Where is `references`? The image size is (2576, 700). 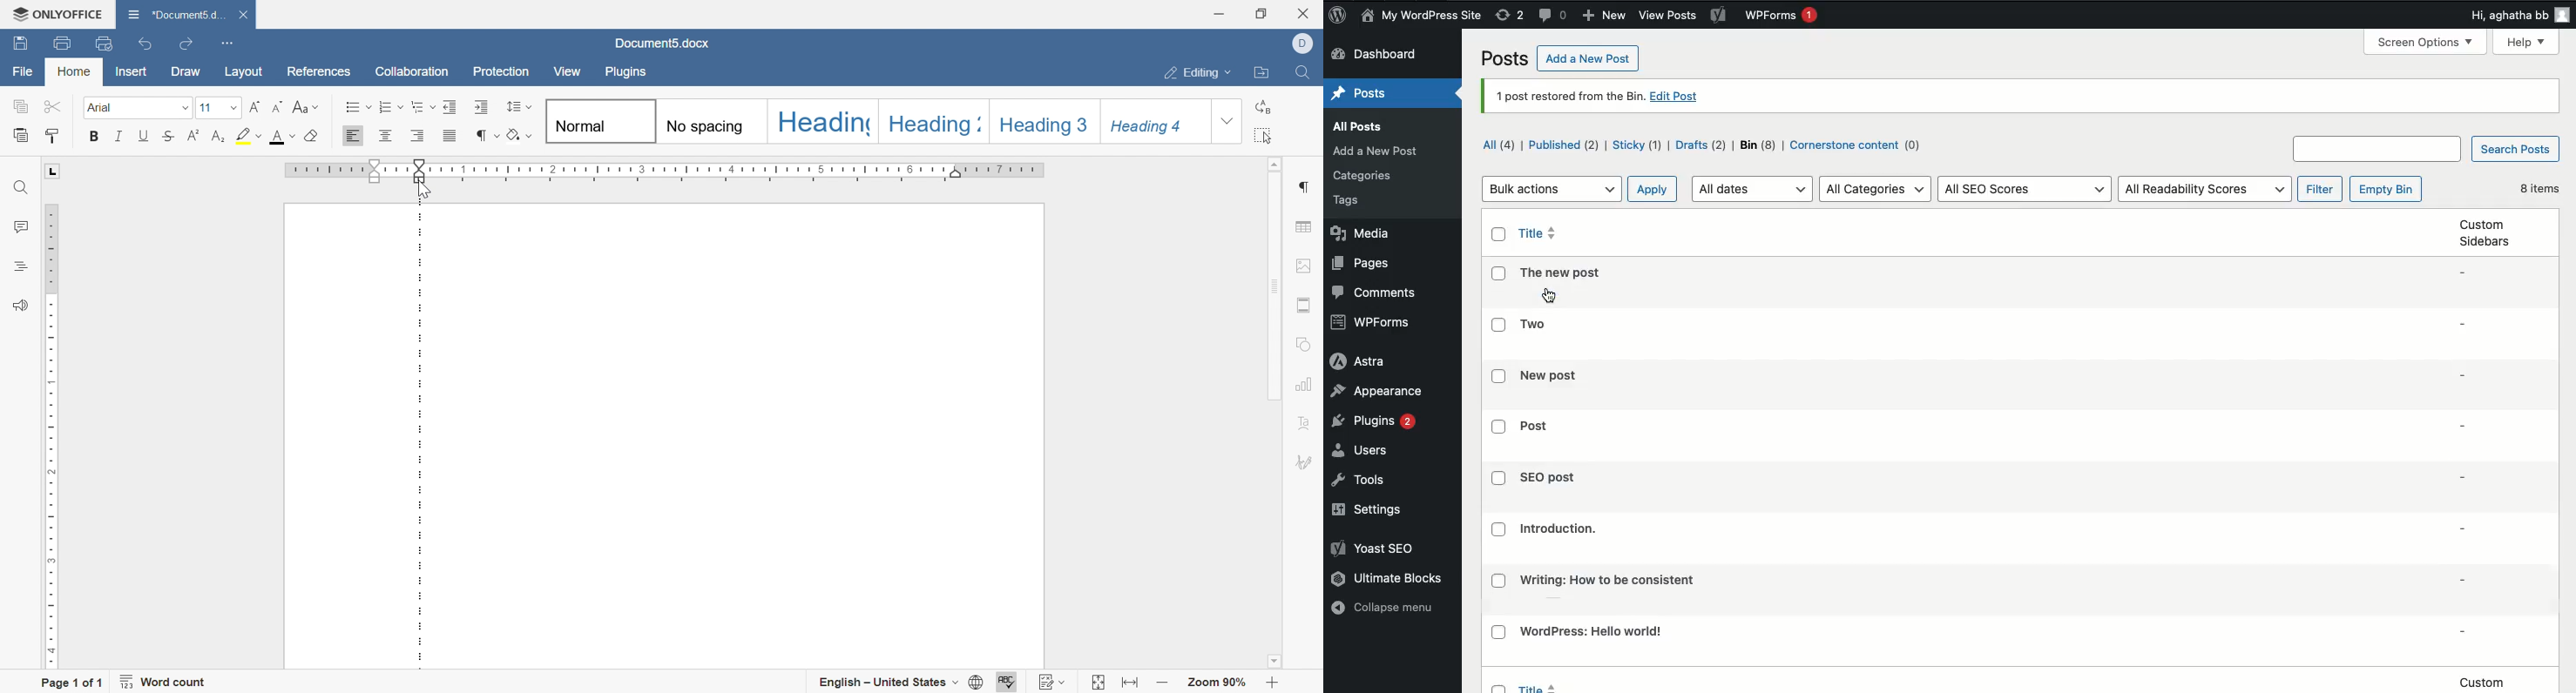
references is located at coordinates (319, 71).